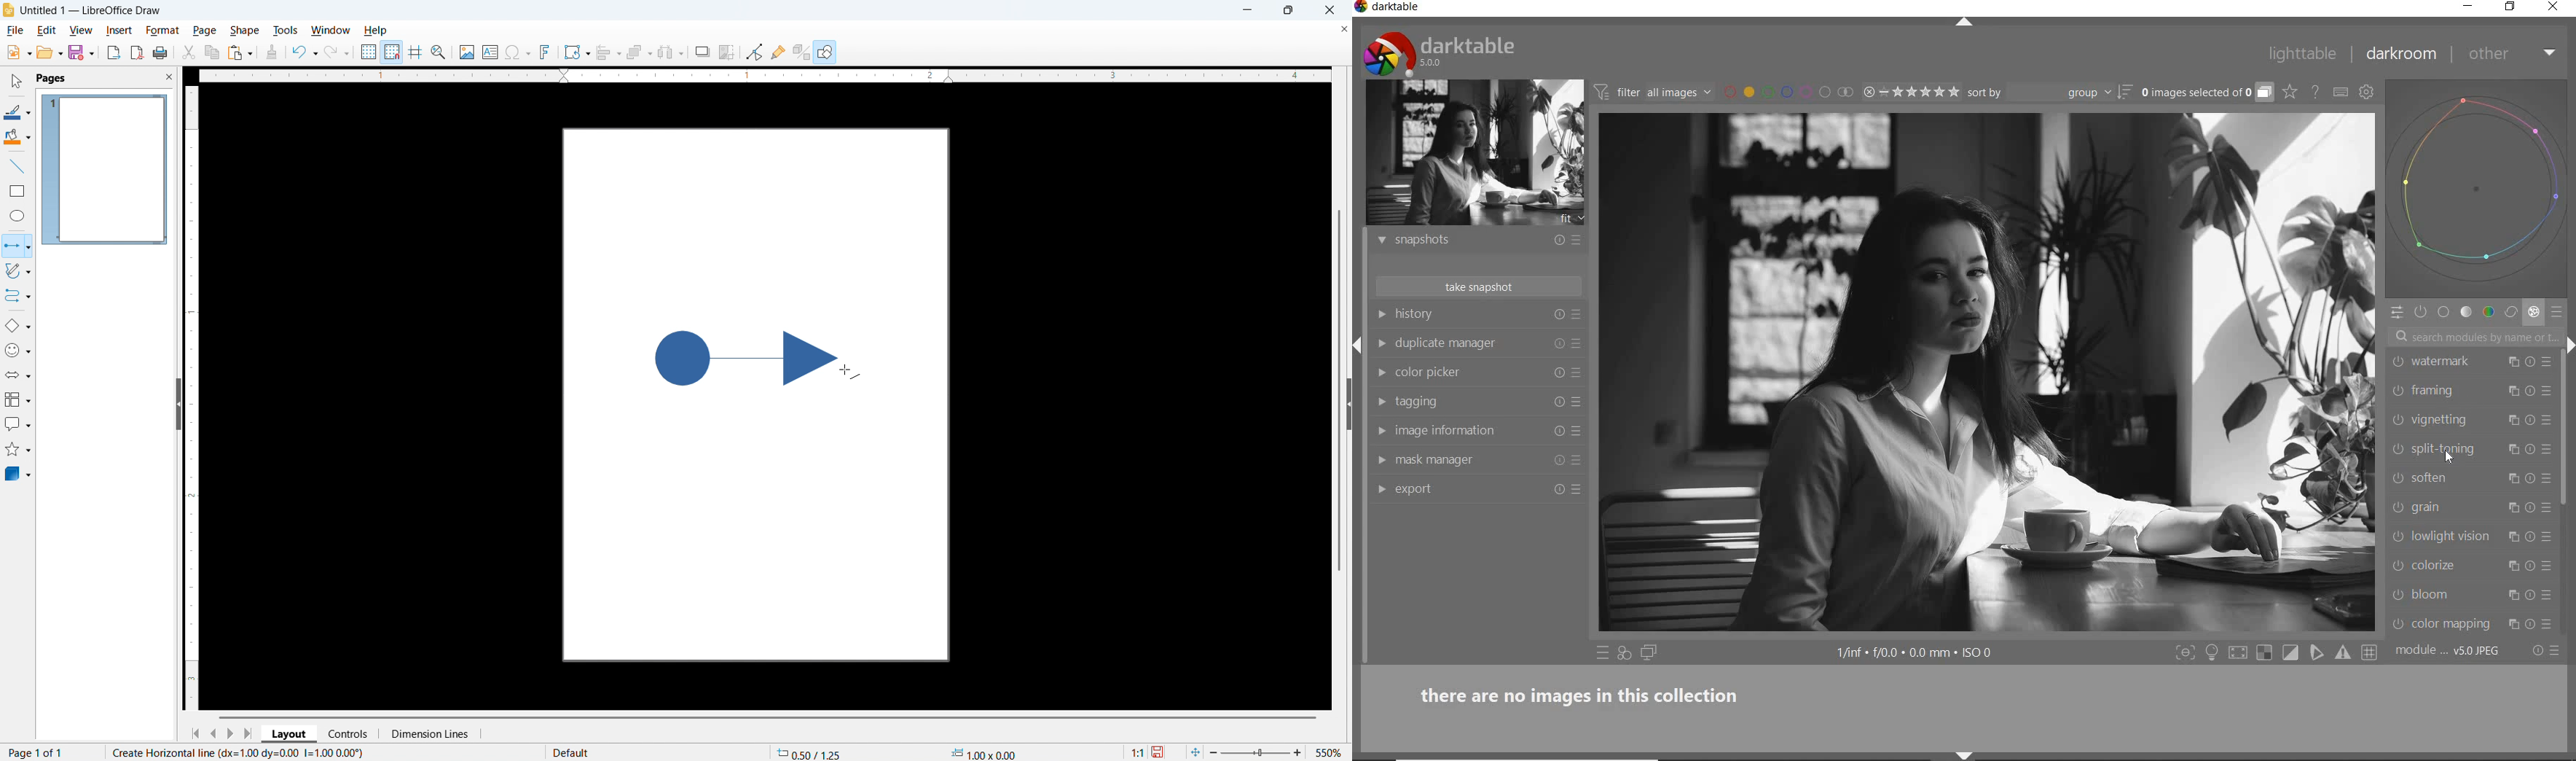  I want to click on reset, so click(2531, 595).